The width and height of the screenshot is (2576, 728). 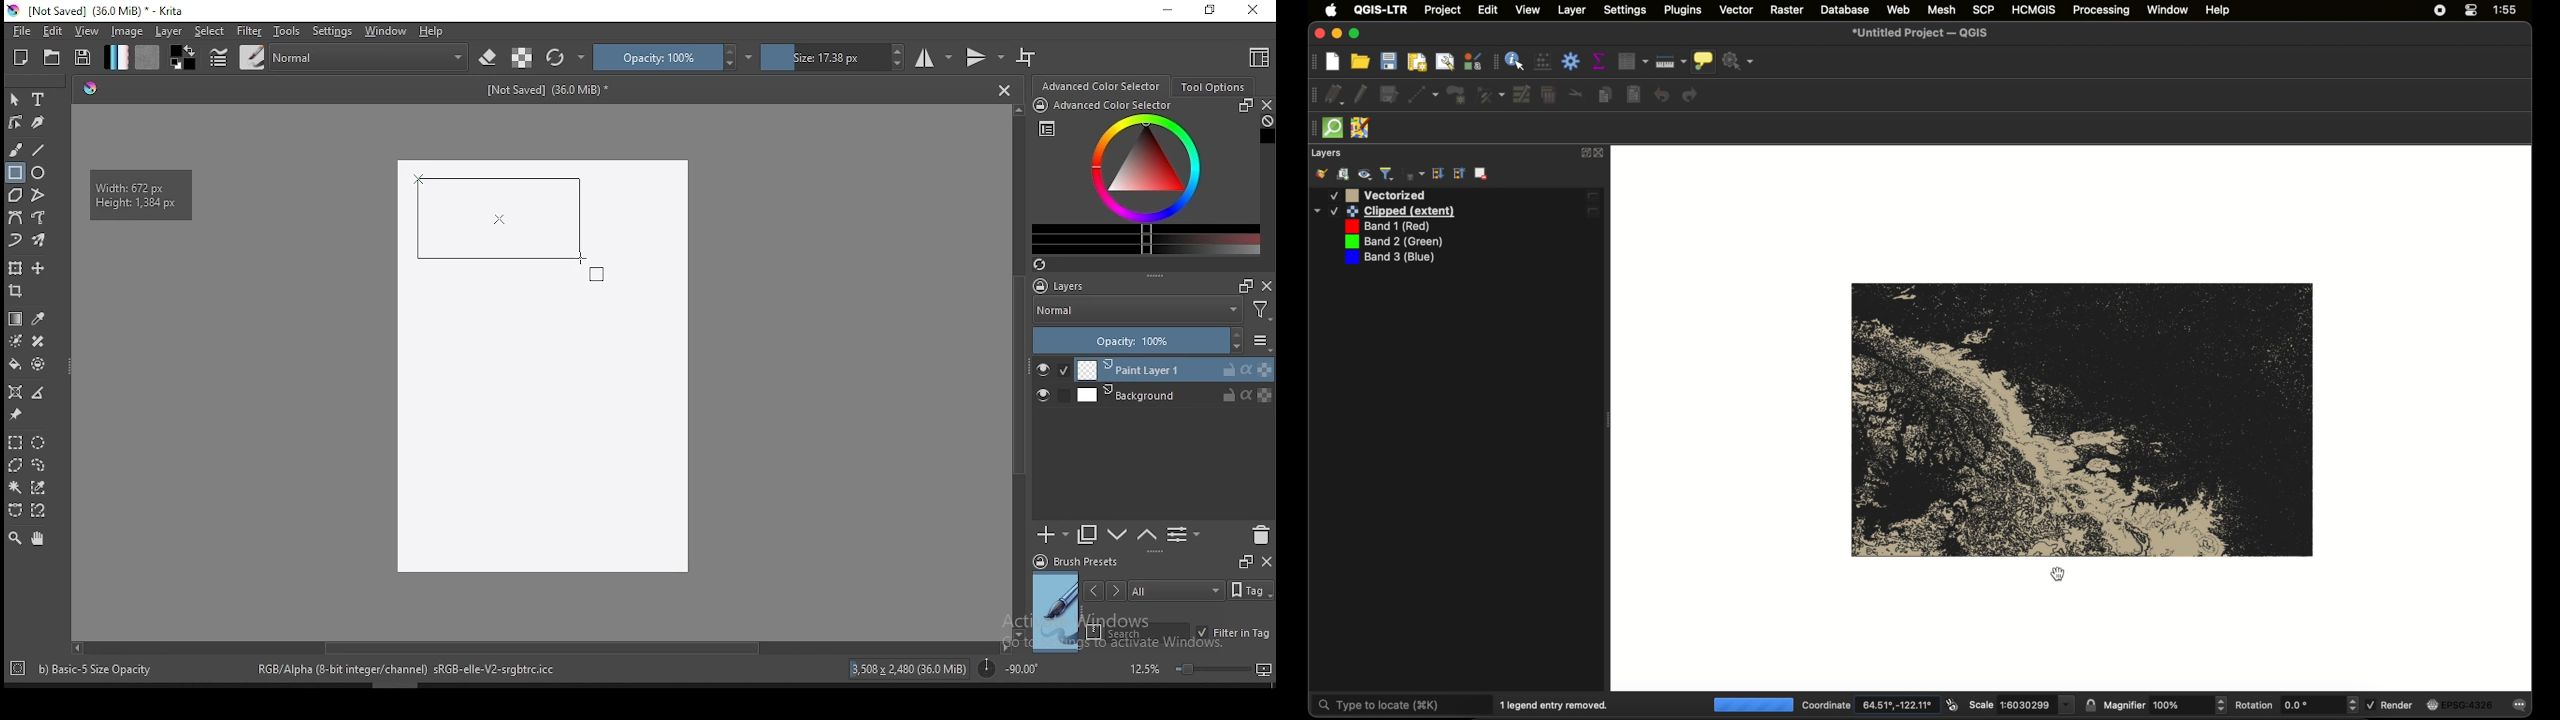 What do you see at coordinates (1365, 175) in the screenshot?
I see `manage map theme` at bounding box center [1365, 175].